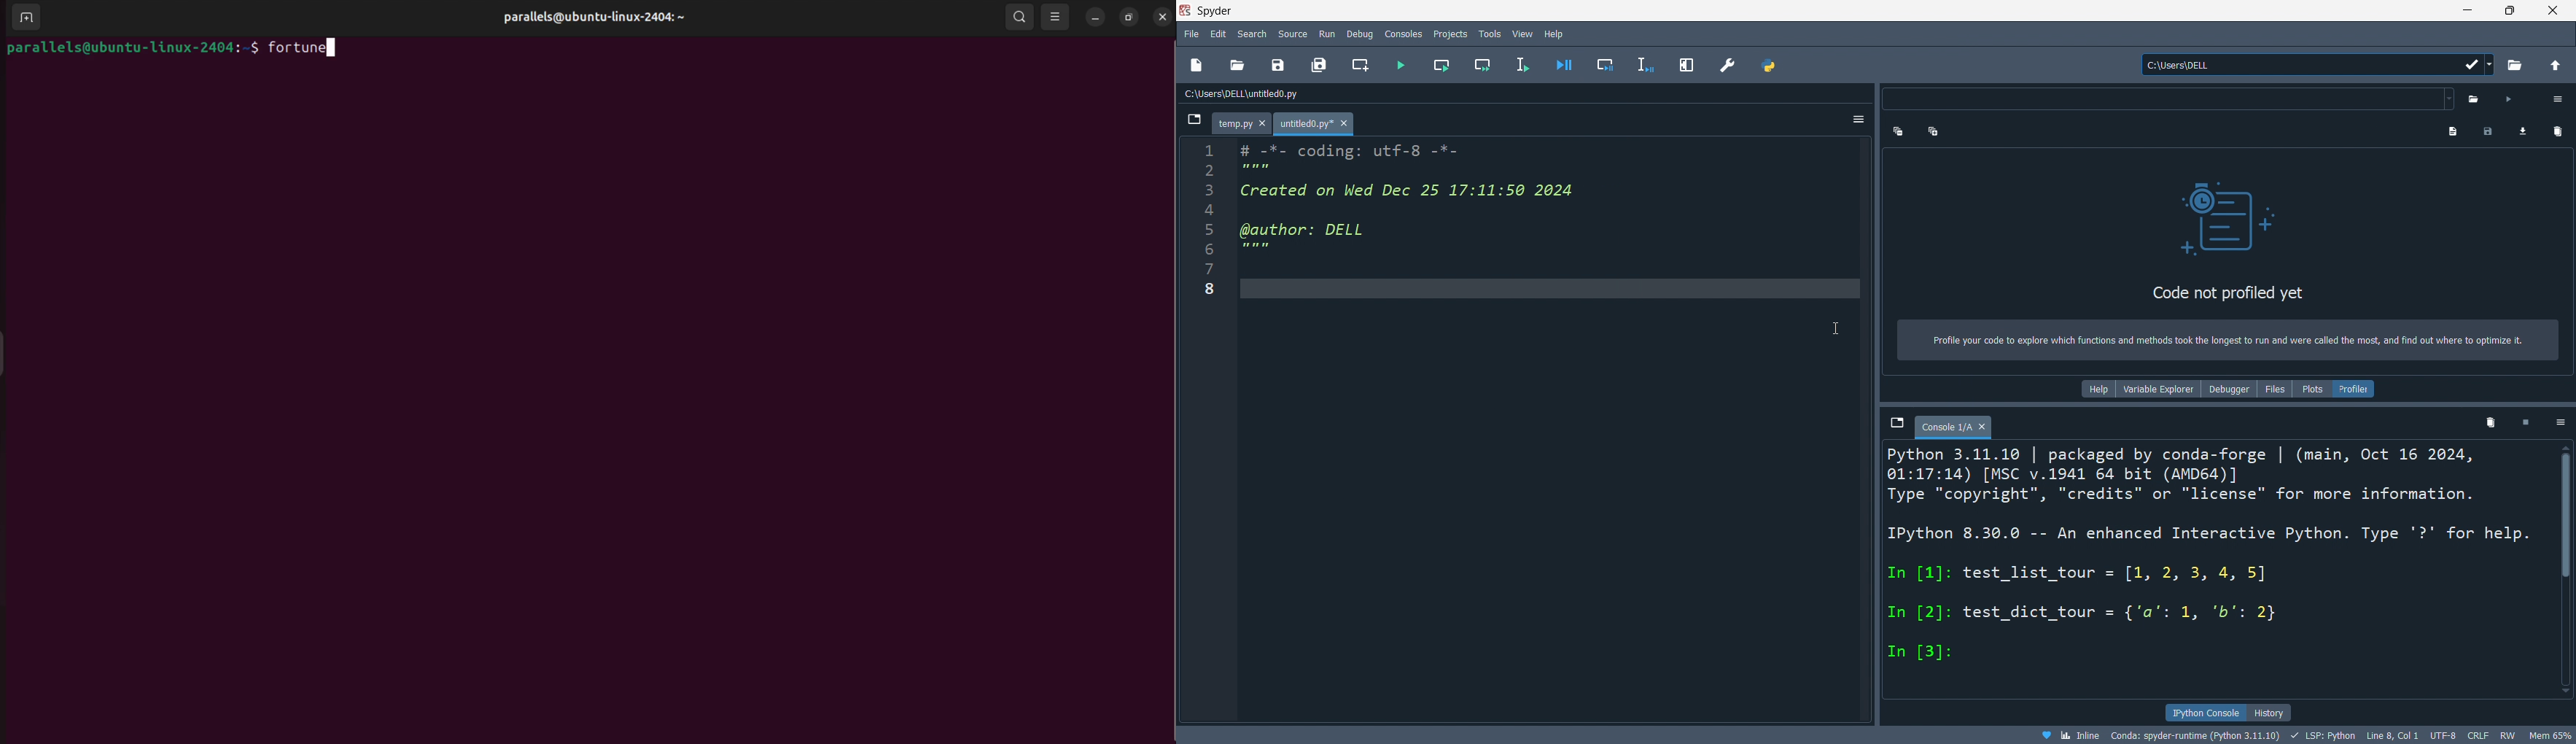 The width and height of the screenshot is (2576, 756). What do you see at coordinates (1563, 63) in the screenshot?
I see `debug file` at bounding box center [1563, 63].